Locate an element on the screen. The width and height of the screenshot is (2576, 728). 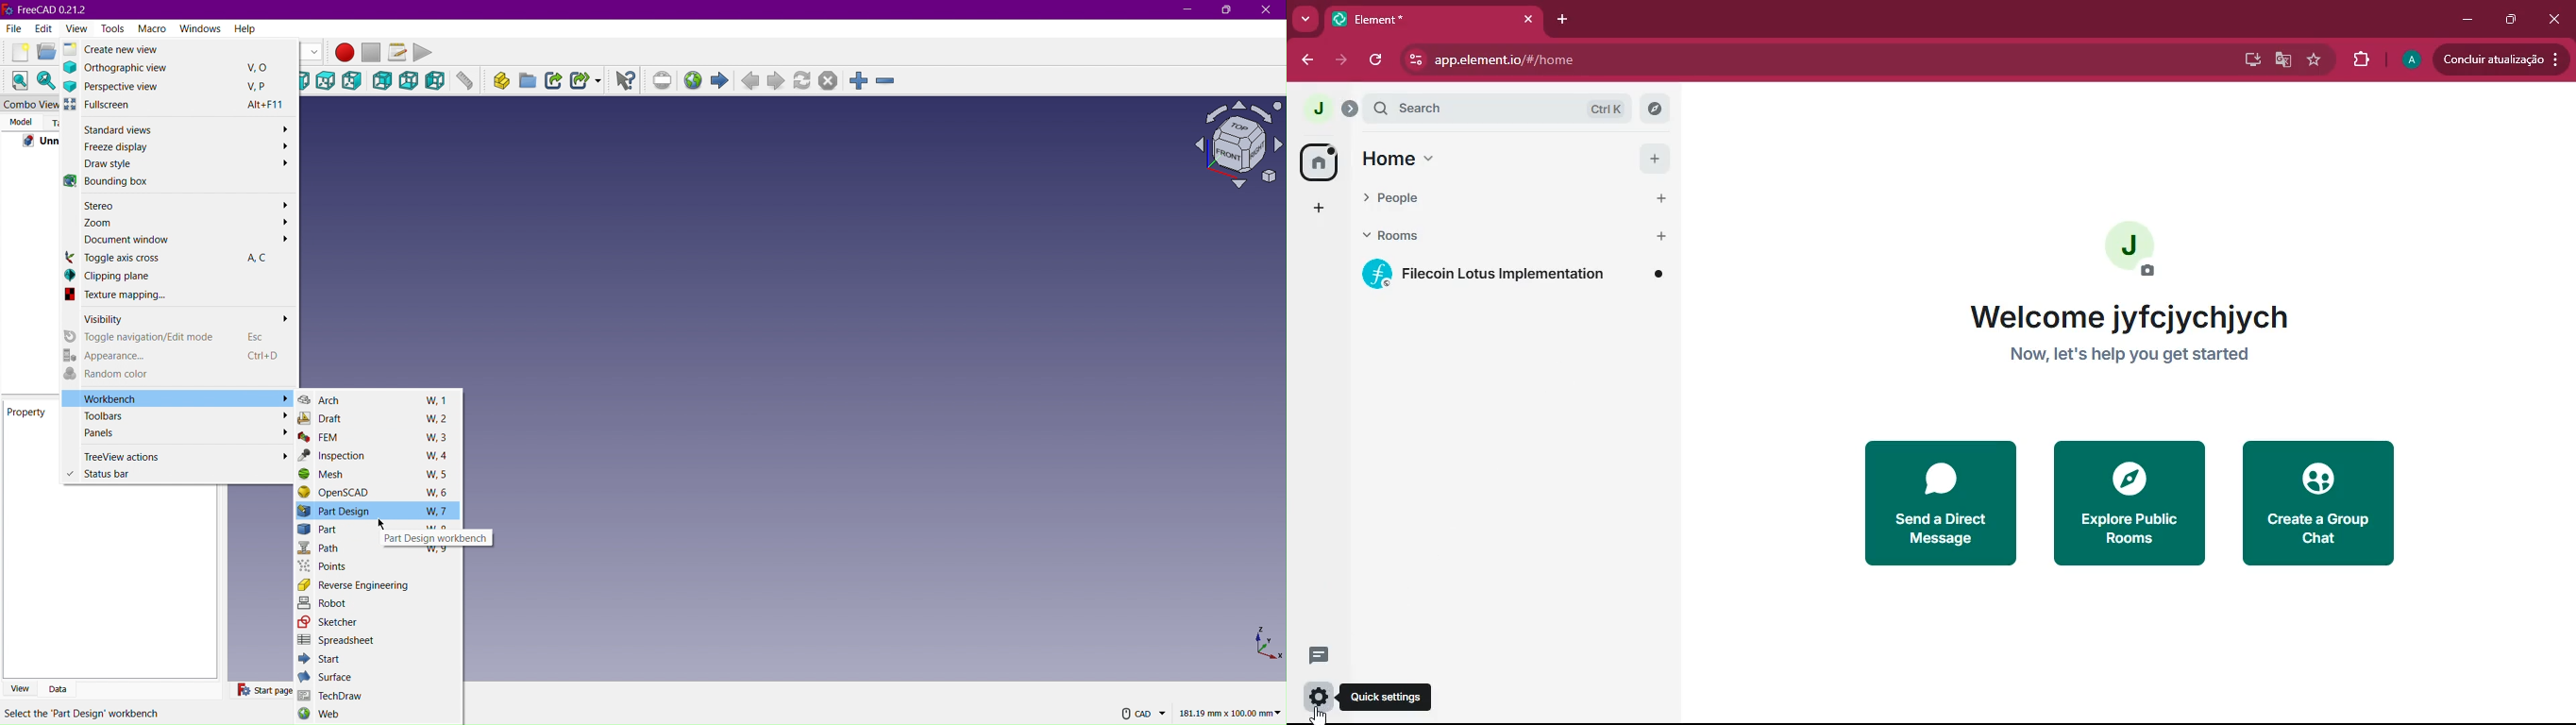
Create group is located at coordinates (530, 81).